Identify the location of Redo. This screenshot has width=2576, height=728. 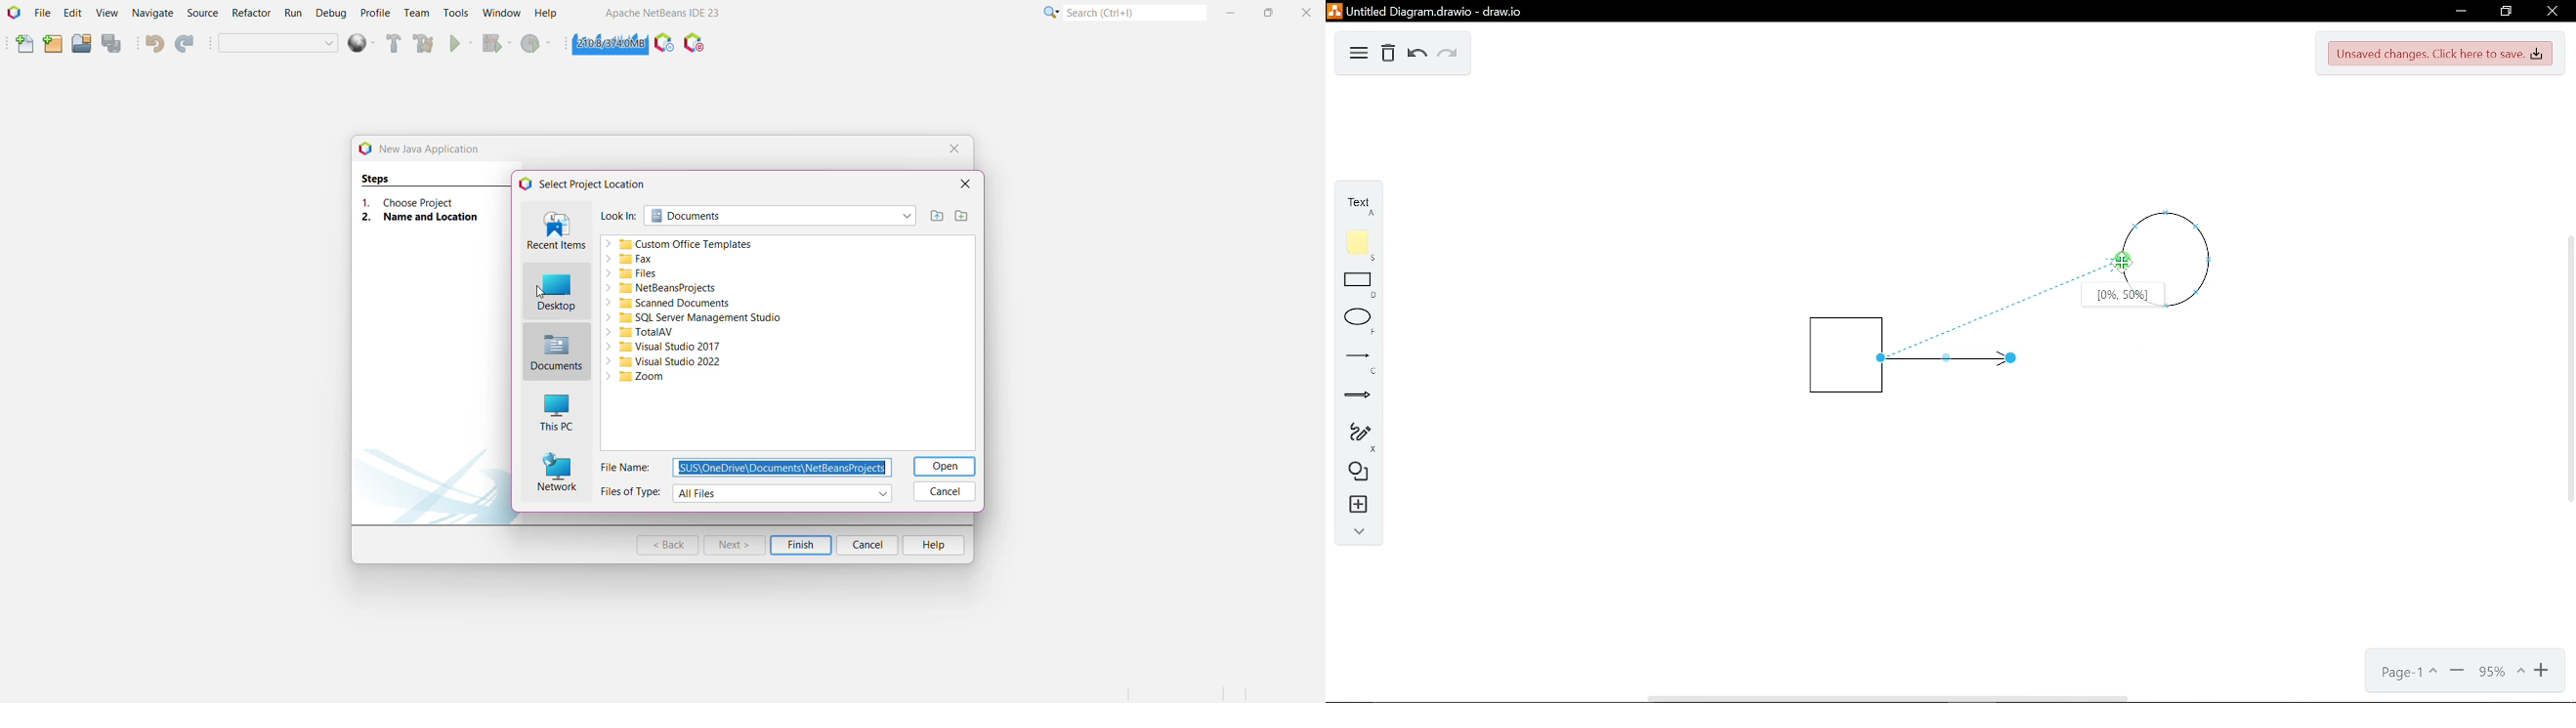
(1448, 55).